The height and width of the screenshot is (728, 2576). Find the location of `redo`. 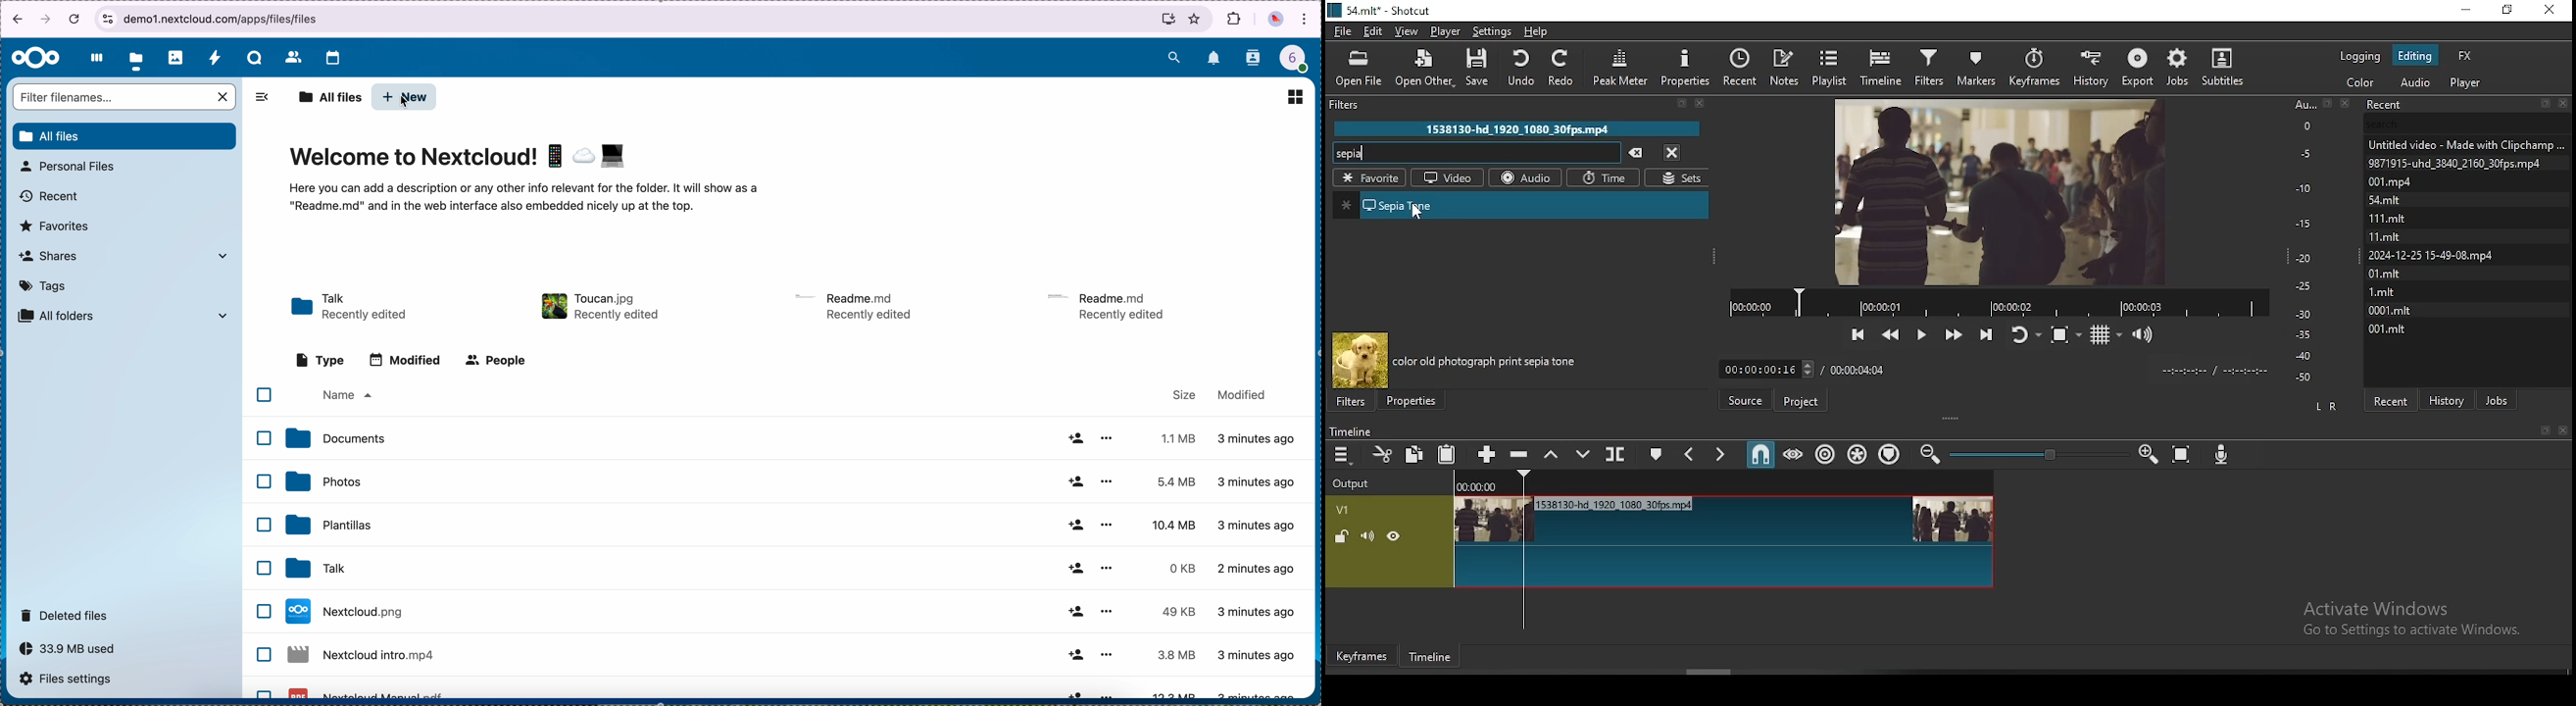

redo is located at coordinates (1564, 68).